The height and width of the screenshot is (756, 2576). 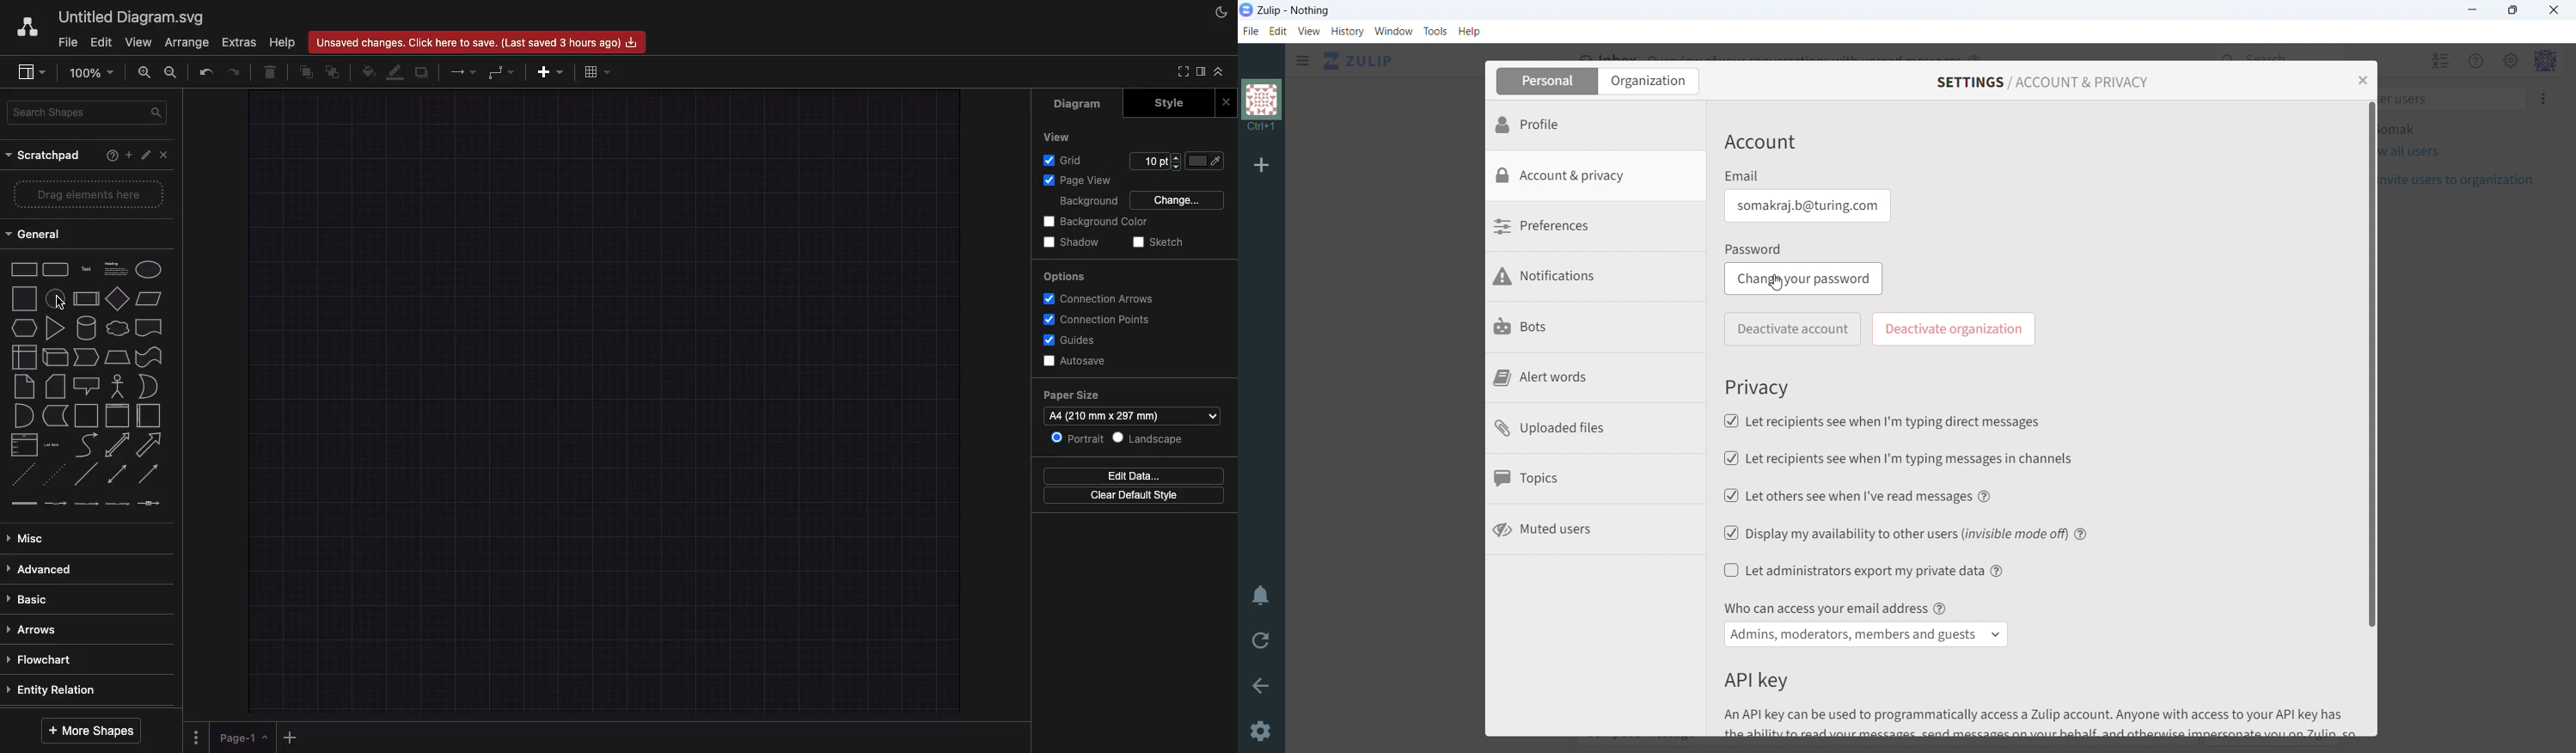 What do you see at coordinates (145, 72) in the screenshot?
I see `Zoom in` at bounding box center [145, 72].